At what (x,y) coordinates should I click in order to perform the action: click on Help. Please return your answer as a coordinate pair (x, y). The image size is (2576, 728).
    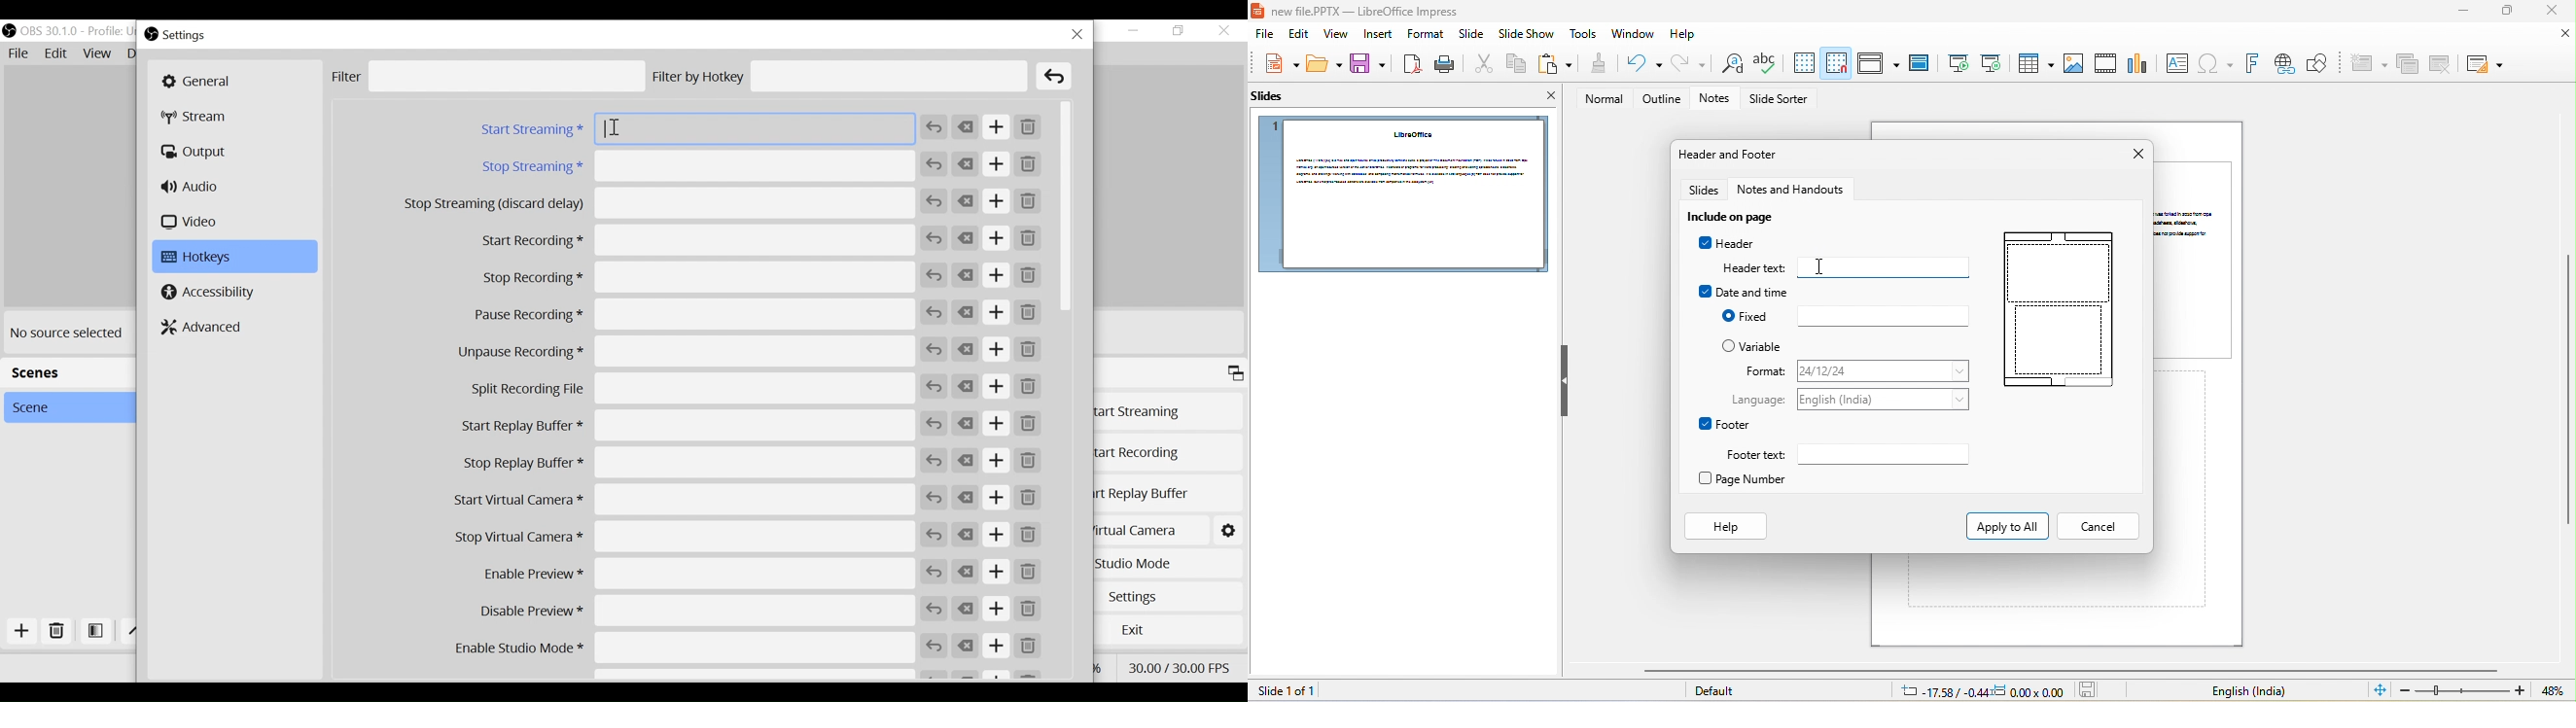
    Looking at the image, I should click on (1725, 526).